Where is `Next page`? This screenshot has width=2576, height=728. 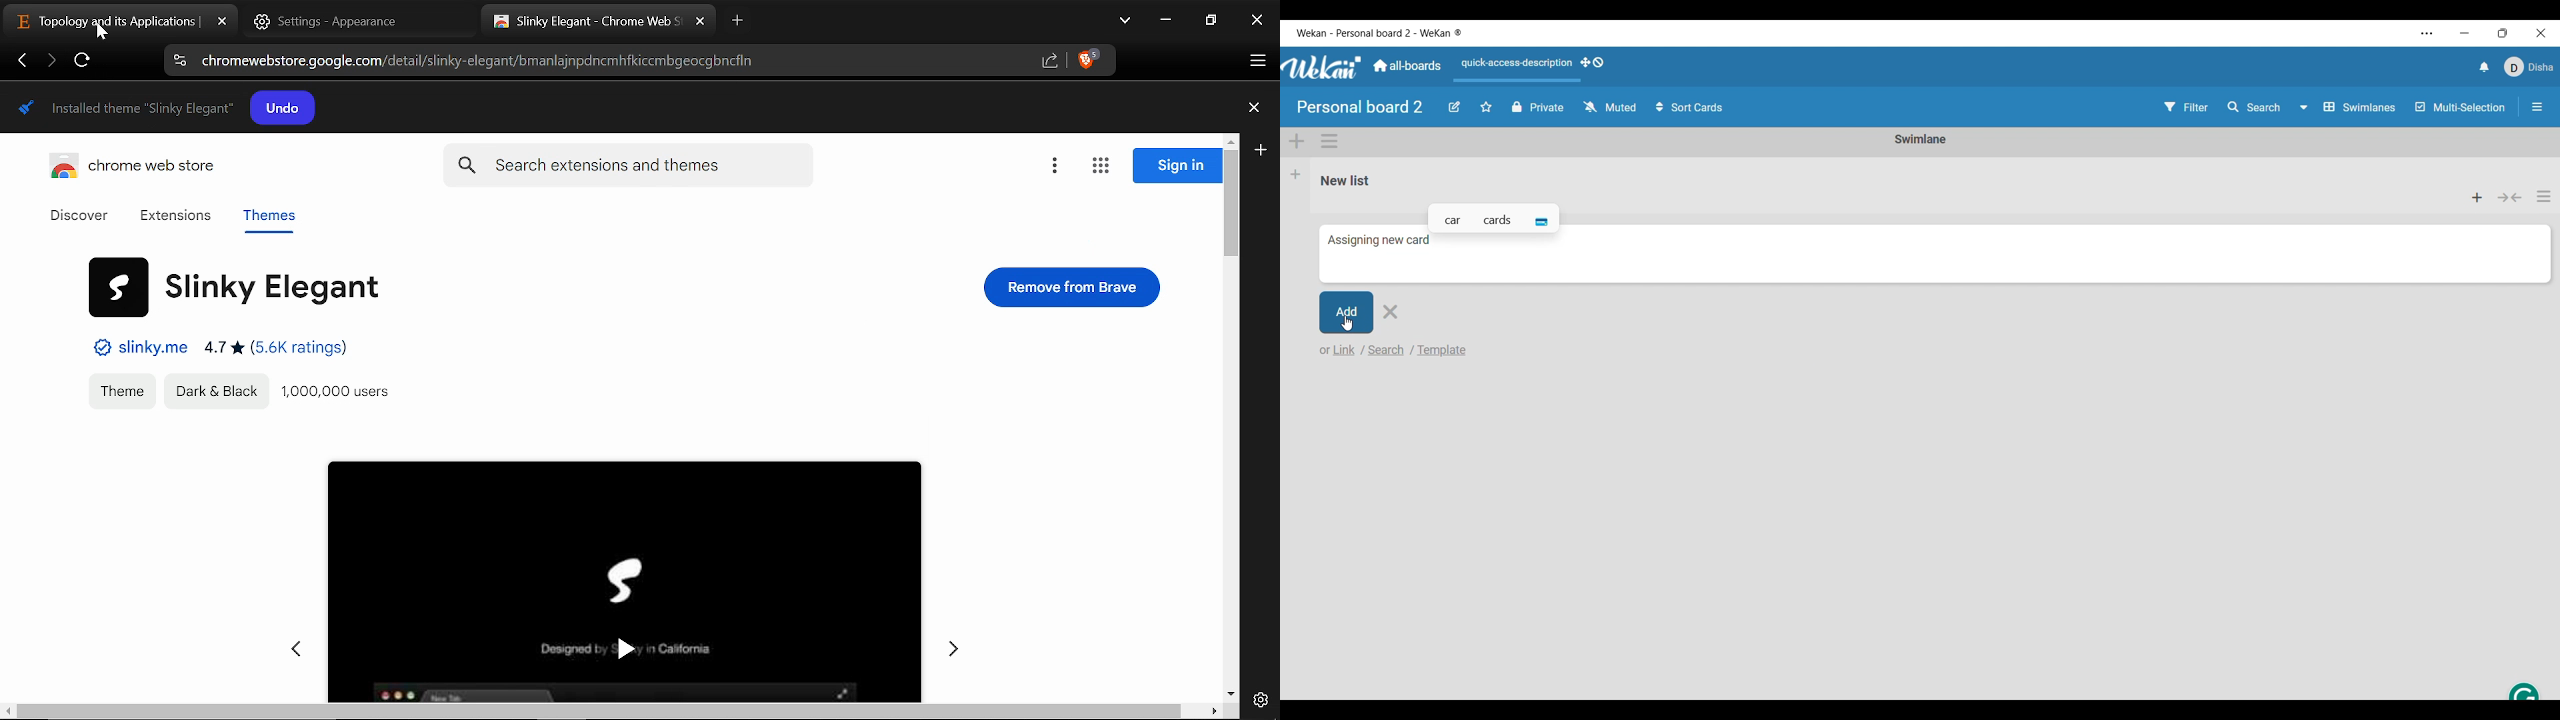 Next page is located at coordinates (51, 62).